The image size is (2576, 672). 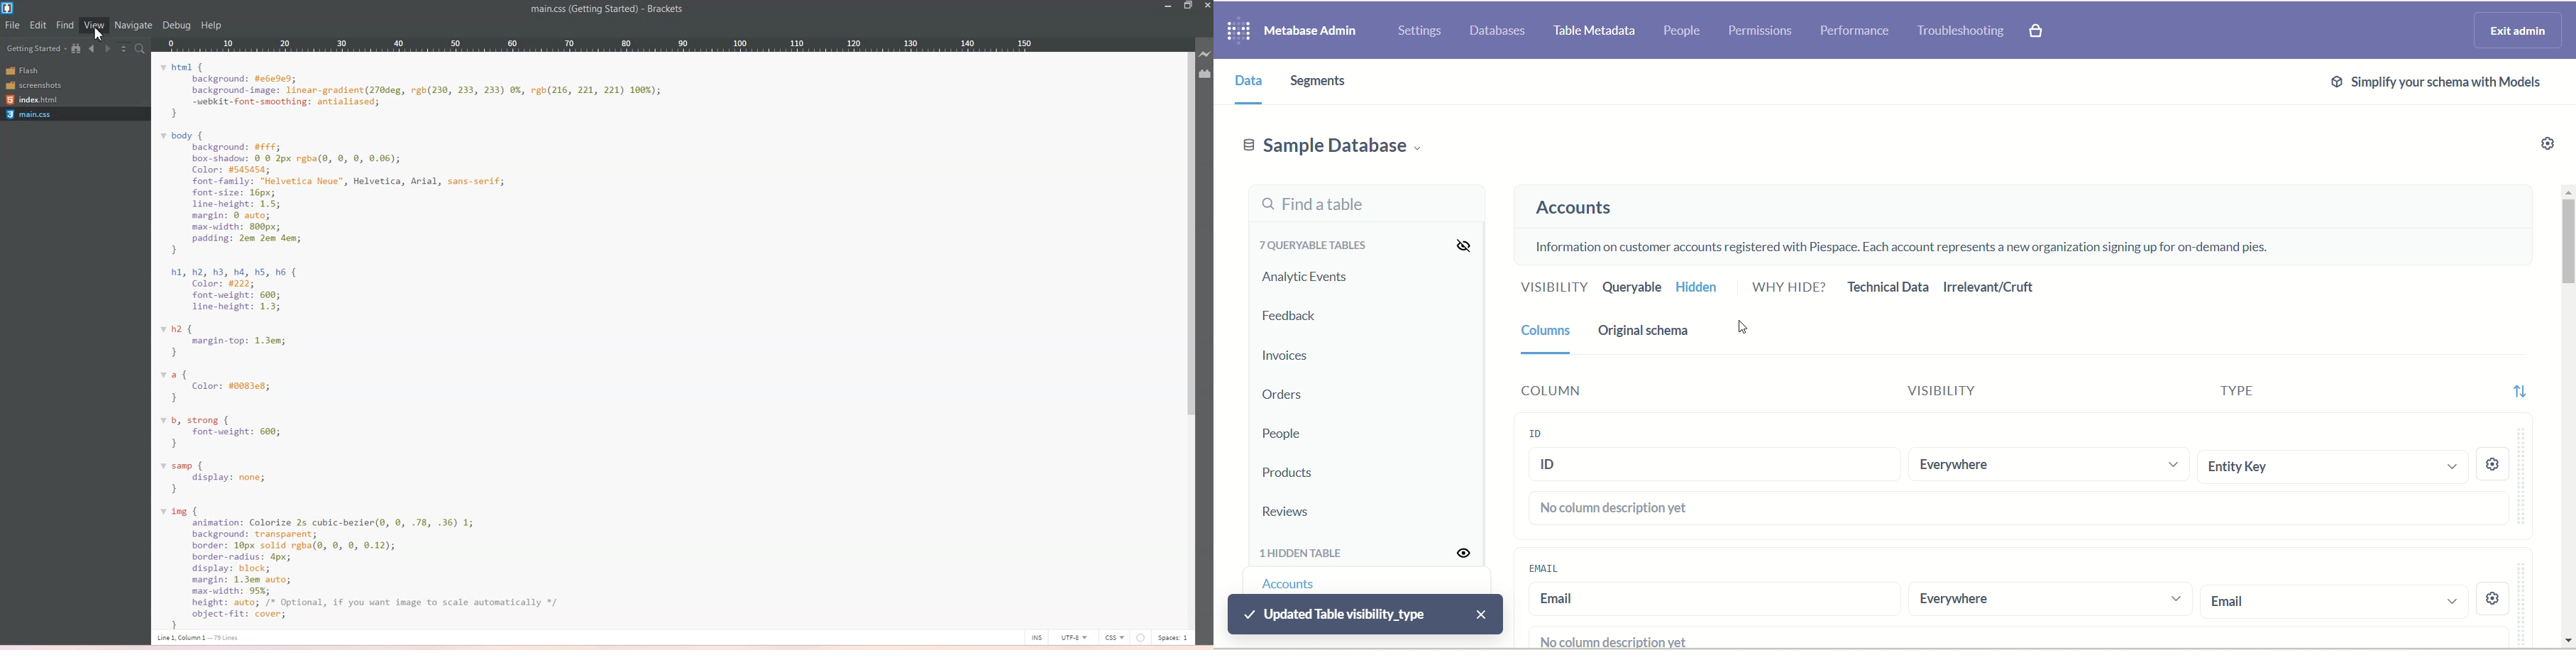 What do you see at coordinates (1206, 54) in the screenshot?
I see `Live Preview` at bounding box center [1206, 54].